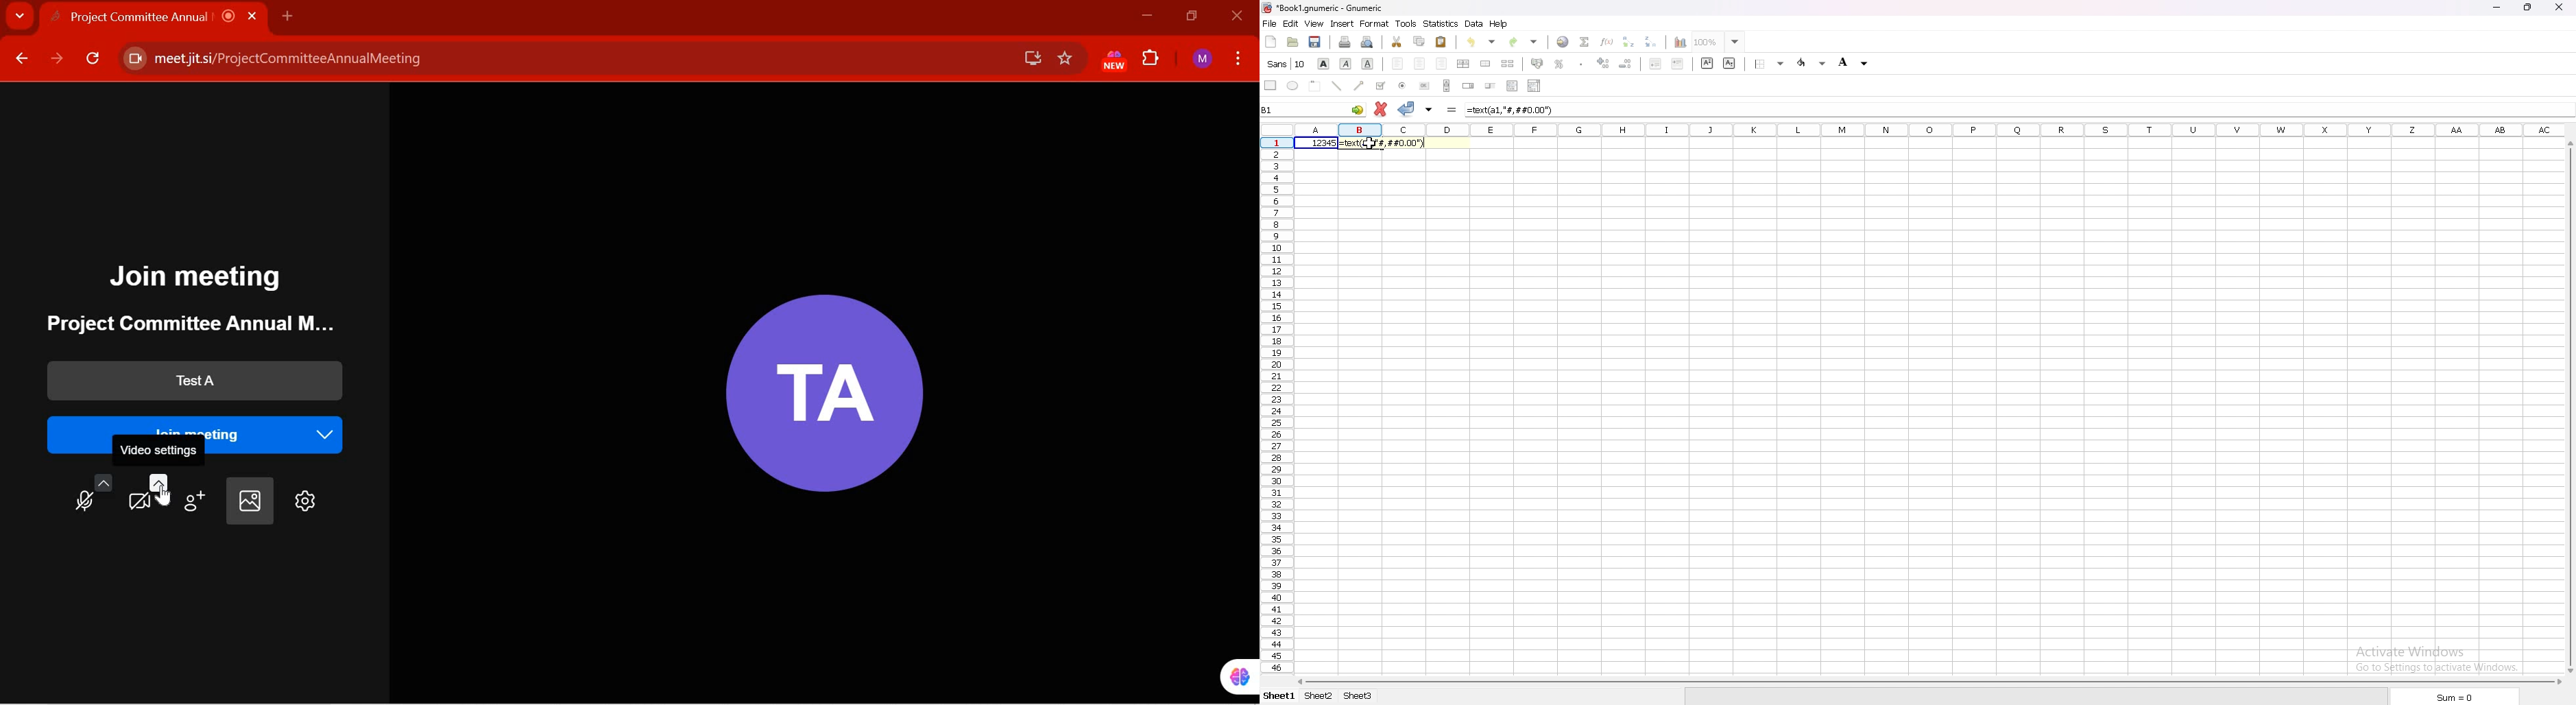  Describe the element at coordinates (1293, 86) in the screenshot. I see `ellipse` at that location.